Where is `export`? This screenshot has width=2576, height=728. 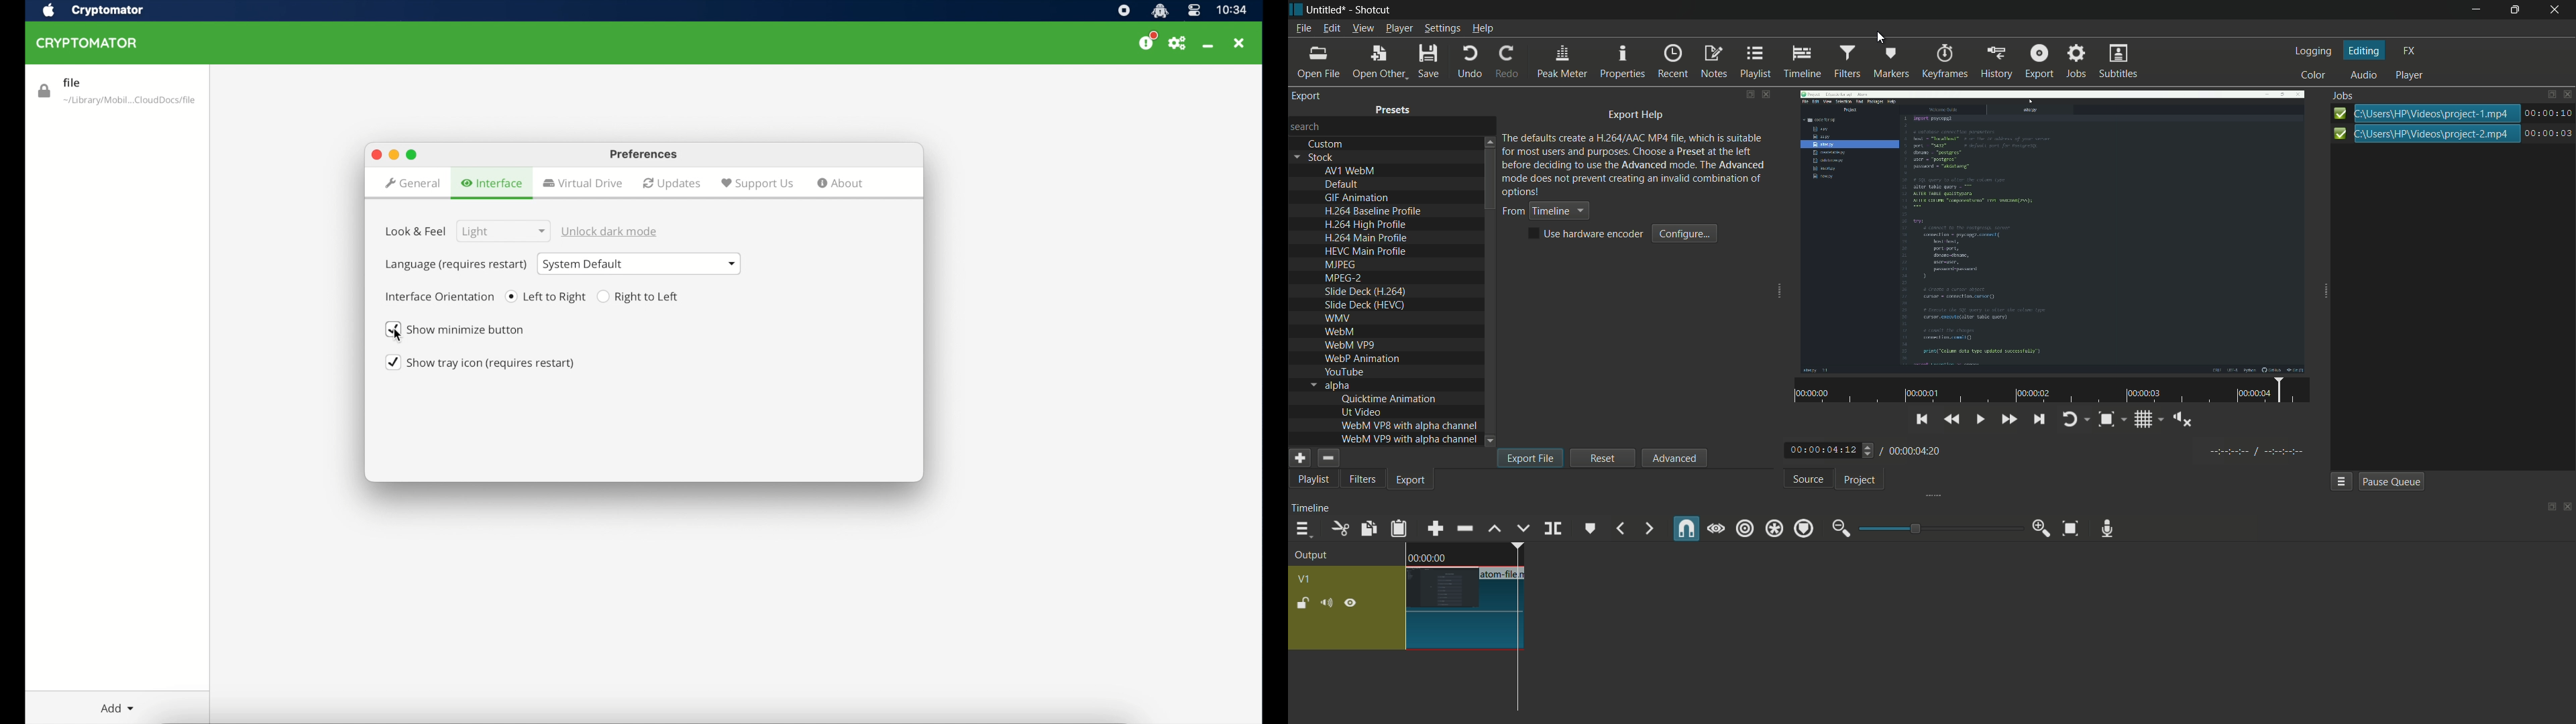 export is located at coordinates (1411, 482).